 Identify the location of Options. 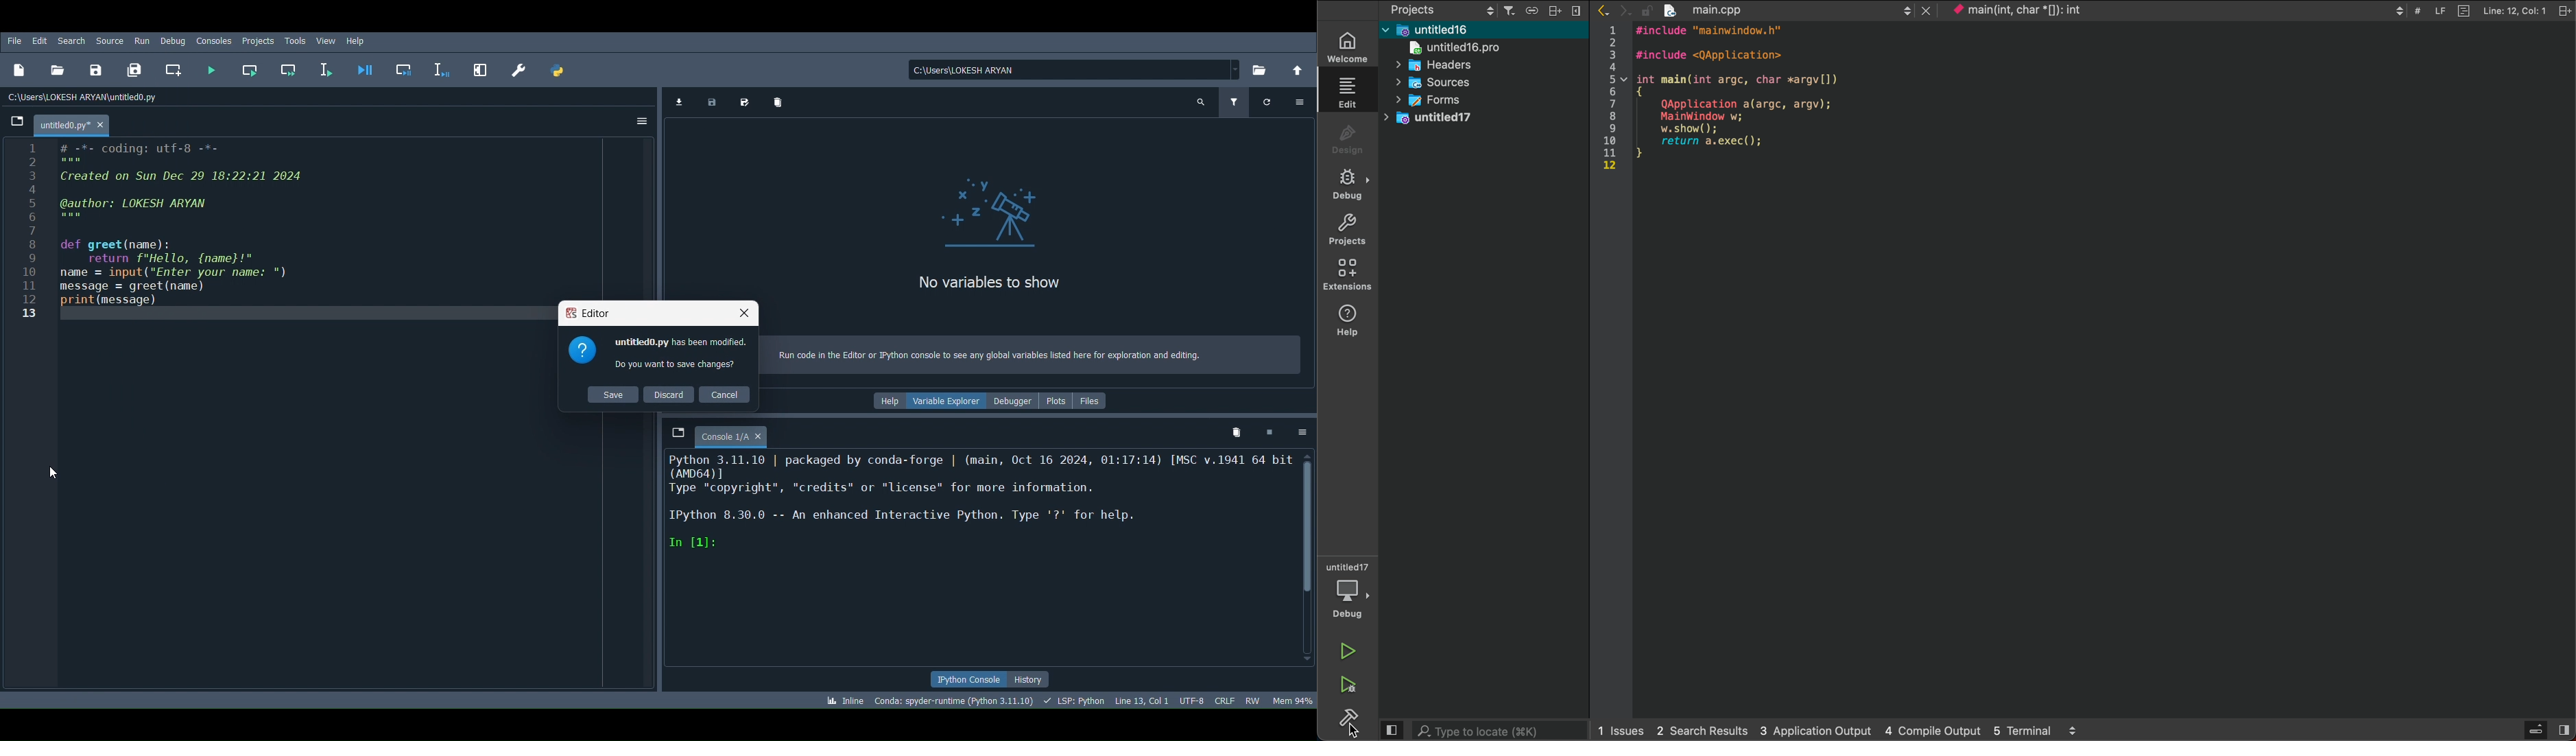
(1300, 100).